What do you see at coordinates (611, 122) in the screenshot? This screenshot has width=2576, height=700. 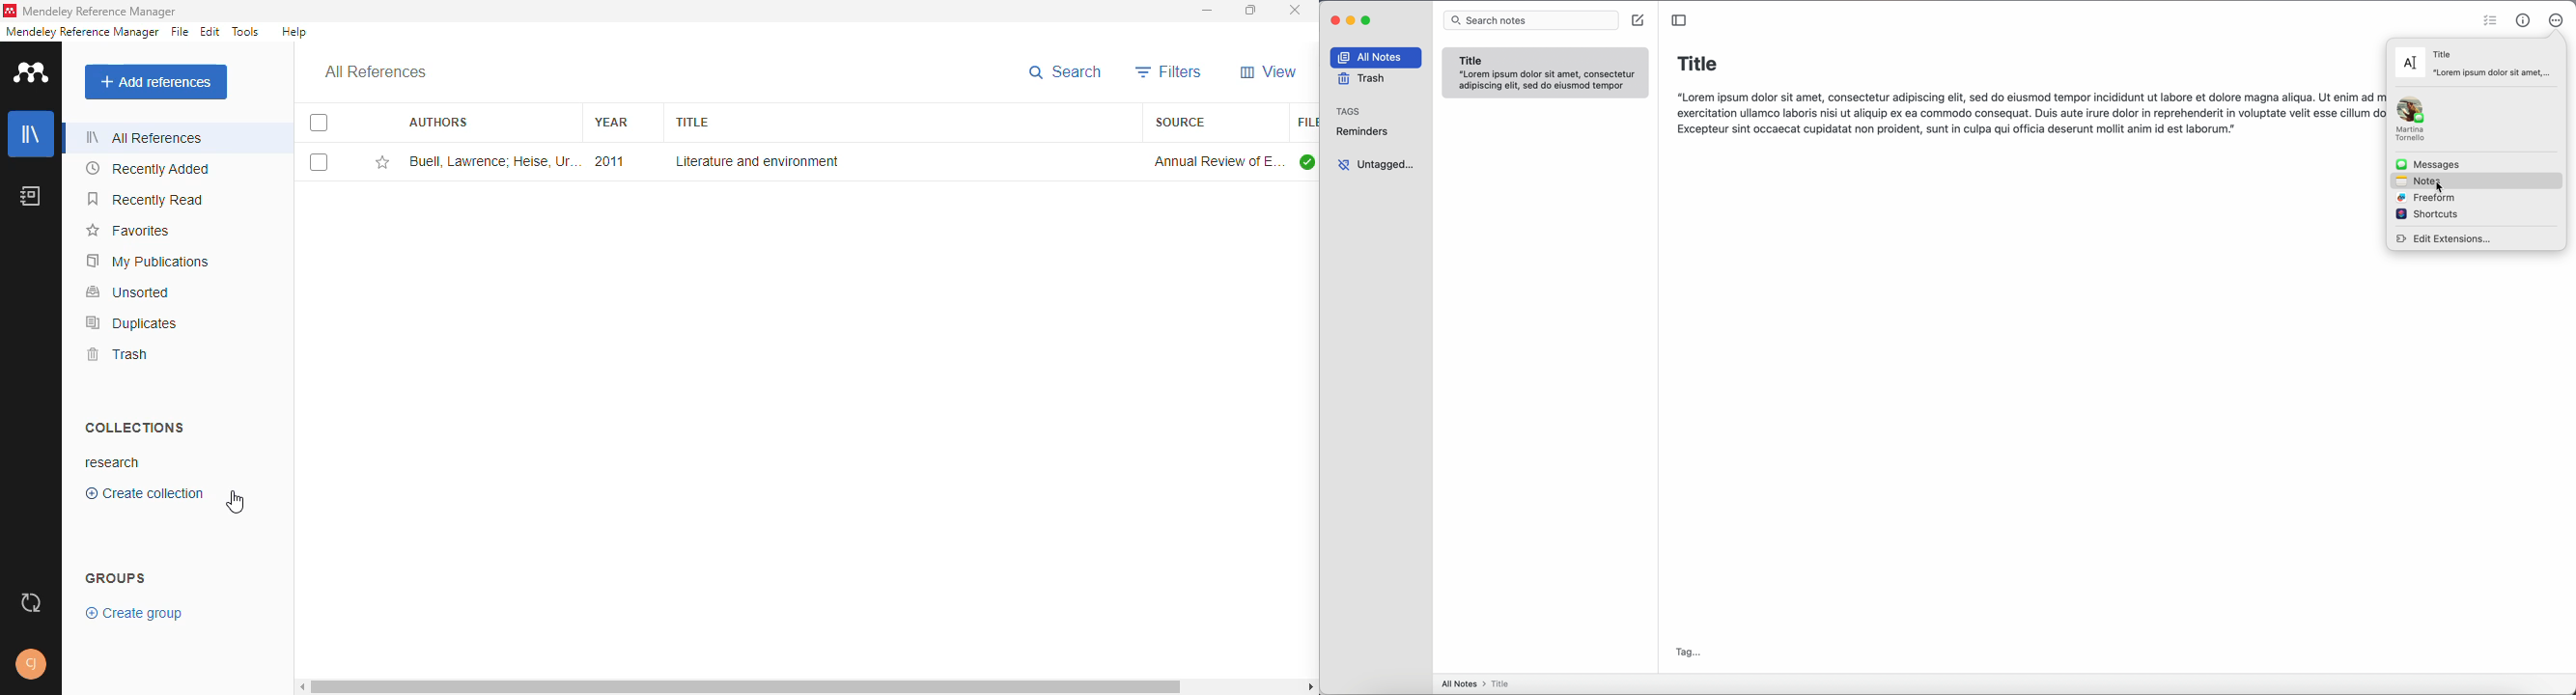 I see `year` at bounding box center [611, 122].